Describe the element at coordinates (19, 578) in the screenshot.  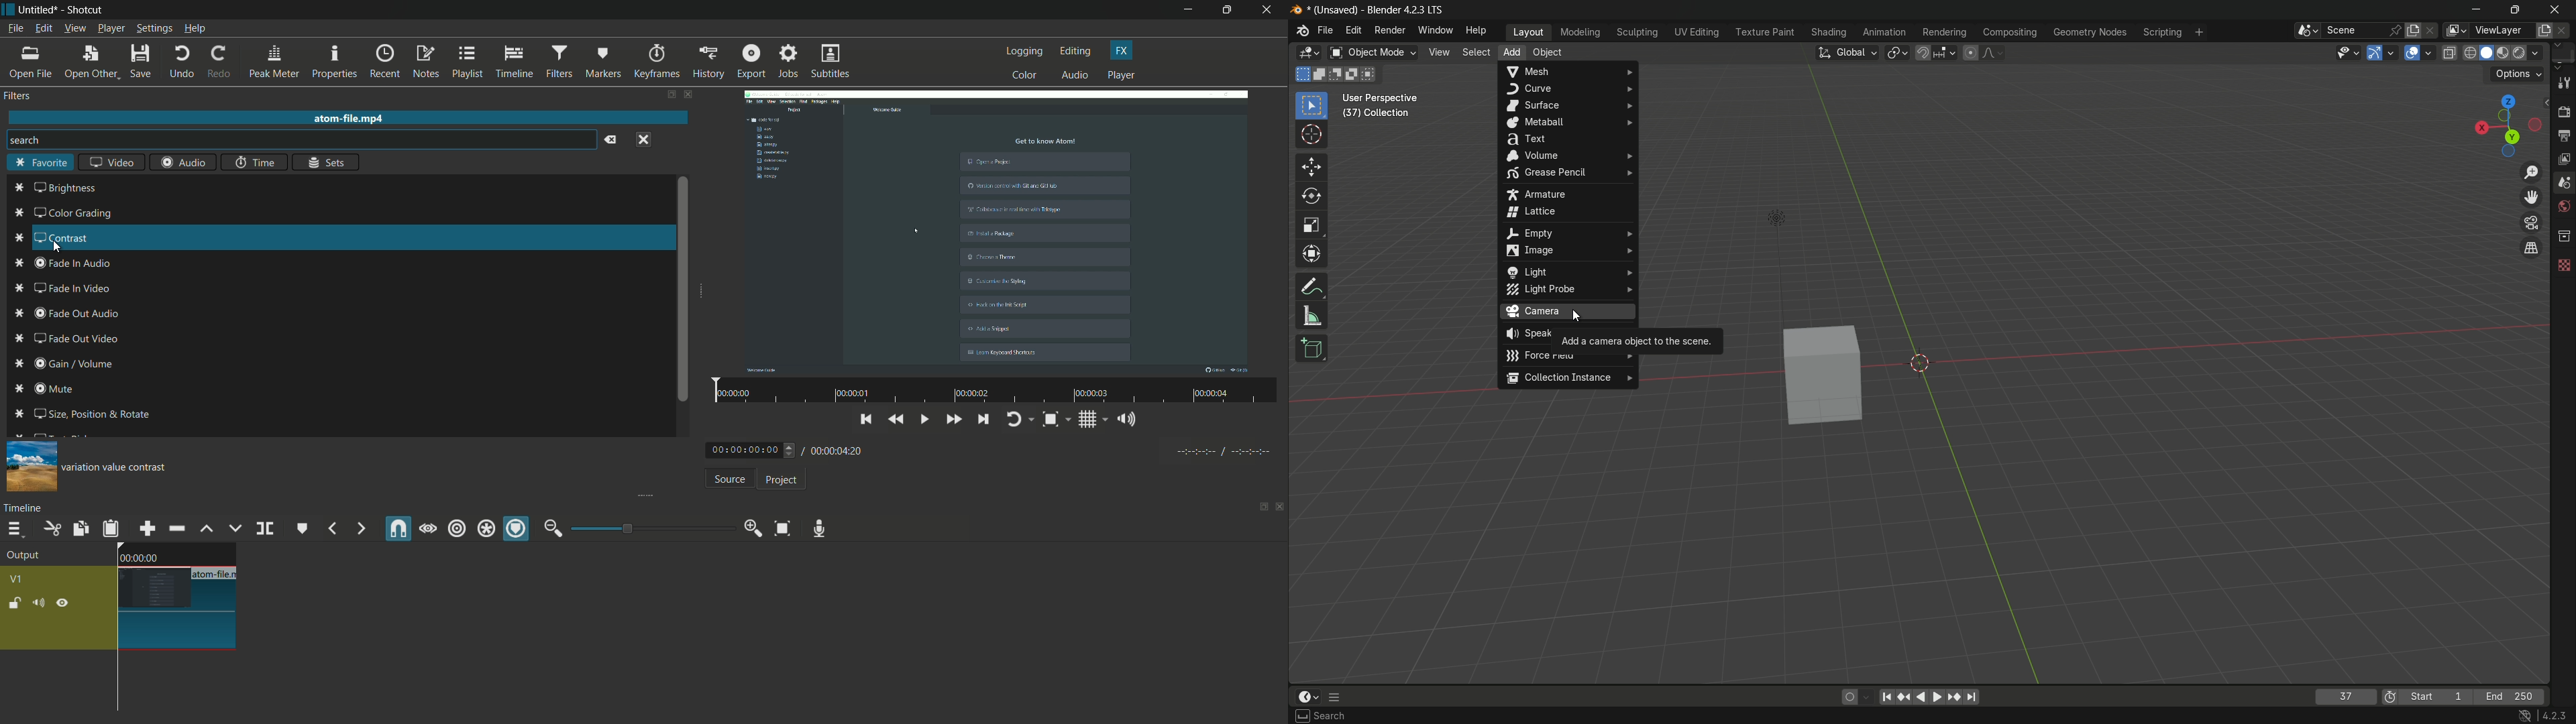
I see `v1` at that location.